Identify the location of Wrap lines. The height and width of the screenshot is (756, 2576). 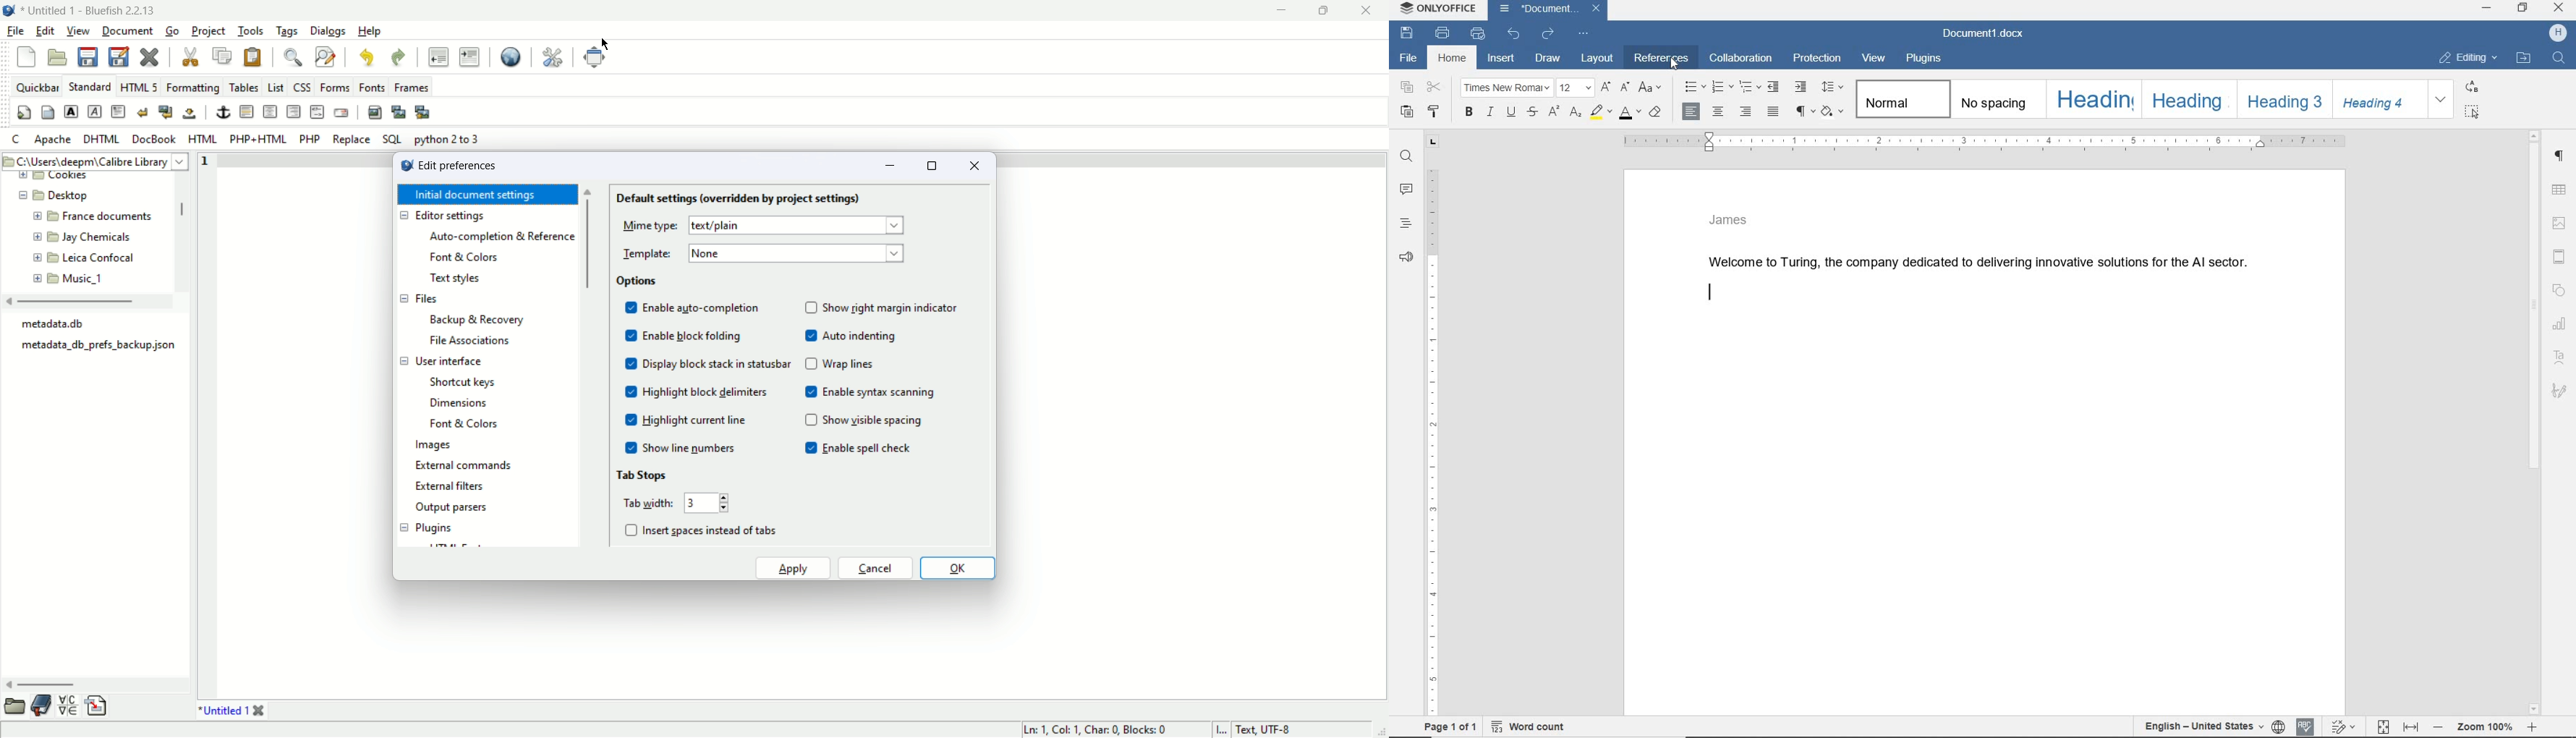
(859, 362).